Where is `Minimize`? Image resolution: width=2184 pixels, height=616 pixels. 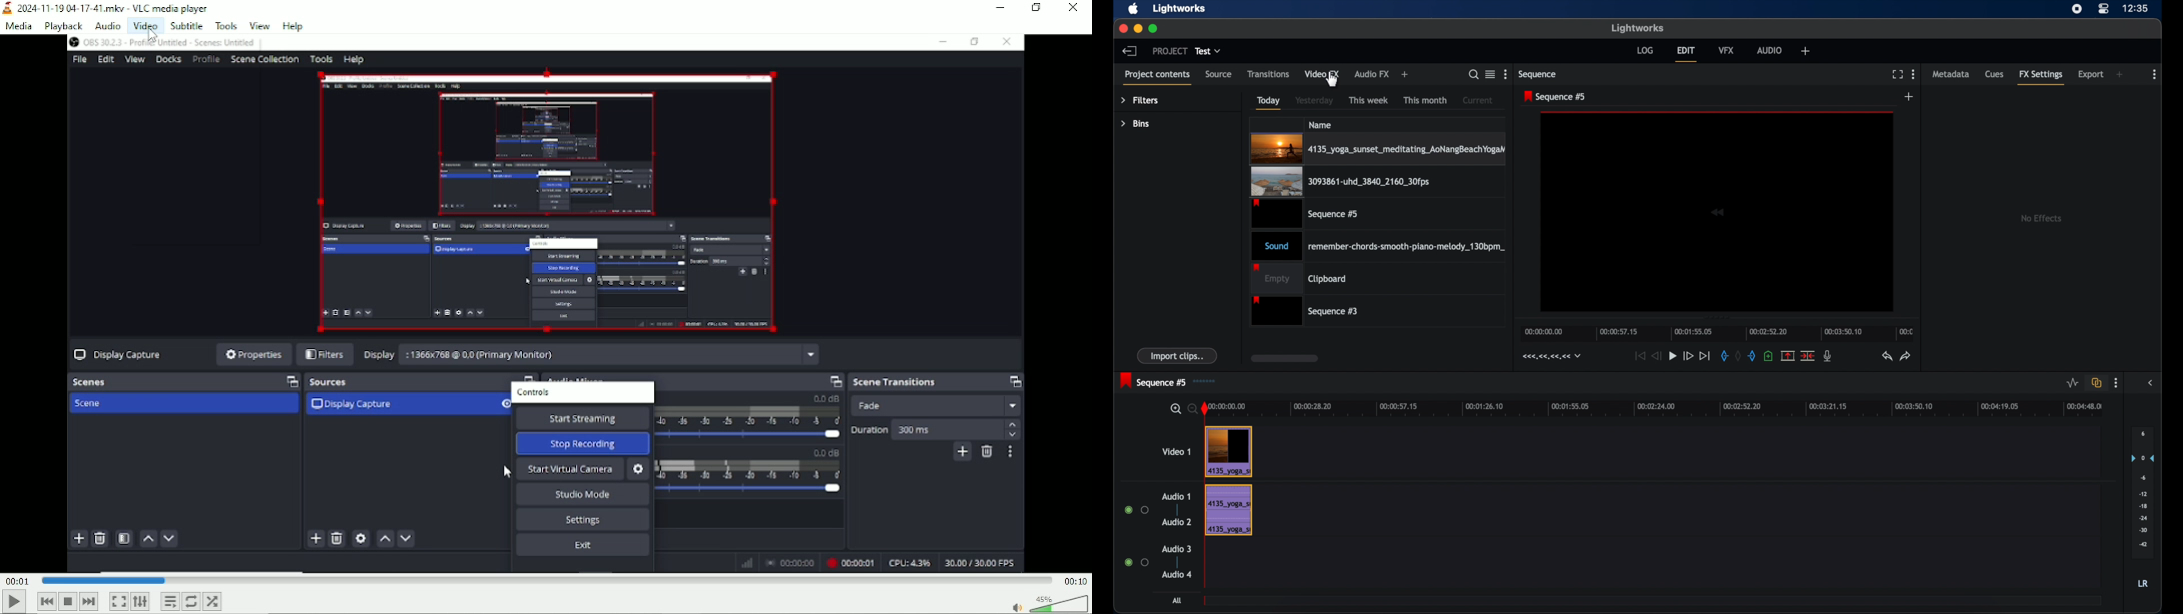 Minimize is located at coordinates (1001, 8).